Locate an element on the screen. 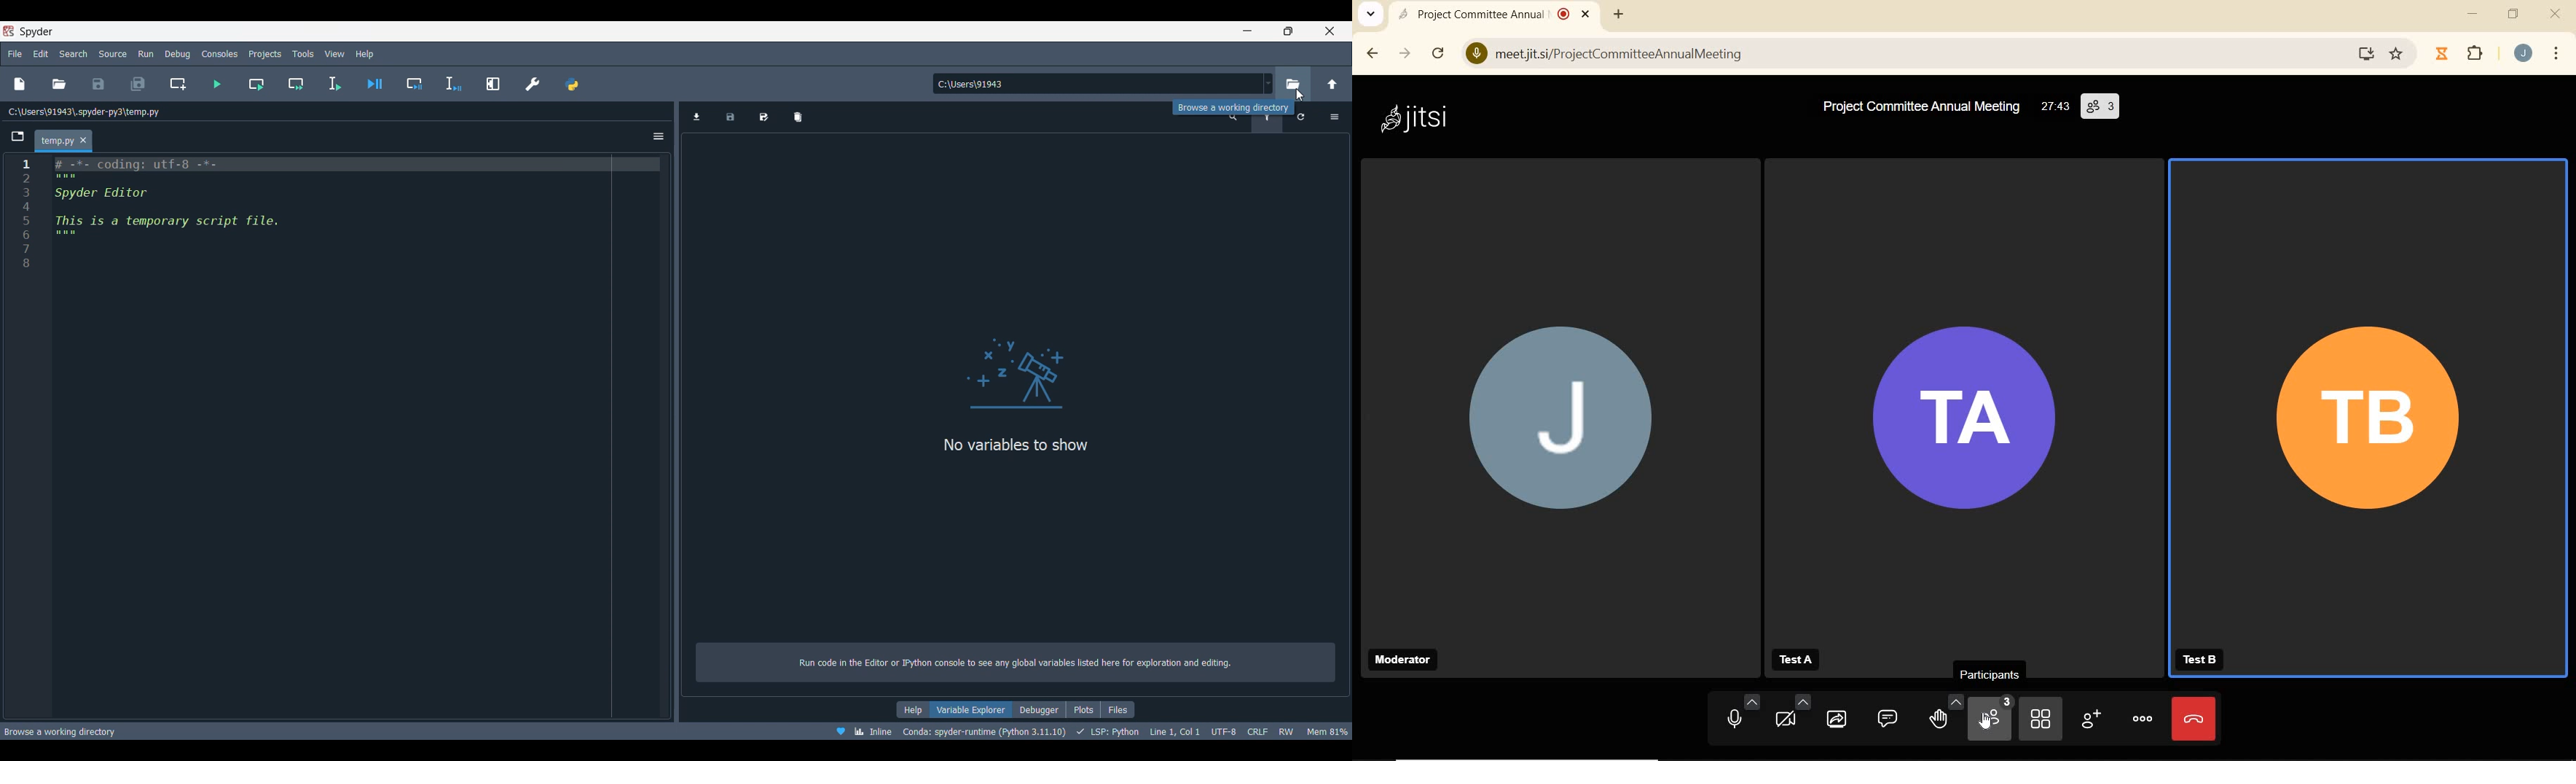 The image size is (2576, 784). Filter variables is located at coordinates (1267, 123).